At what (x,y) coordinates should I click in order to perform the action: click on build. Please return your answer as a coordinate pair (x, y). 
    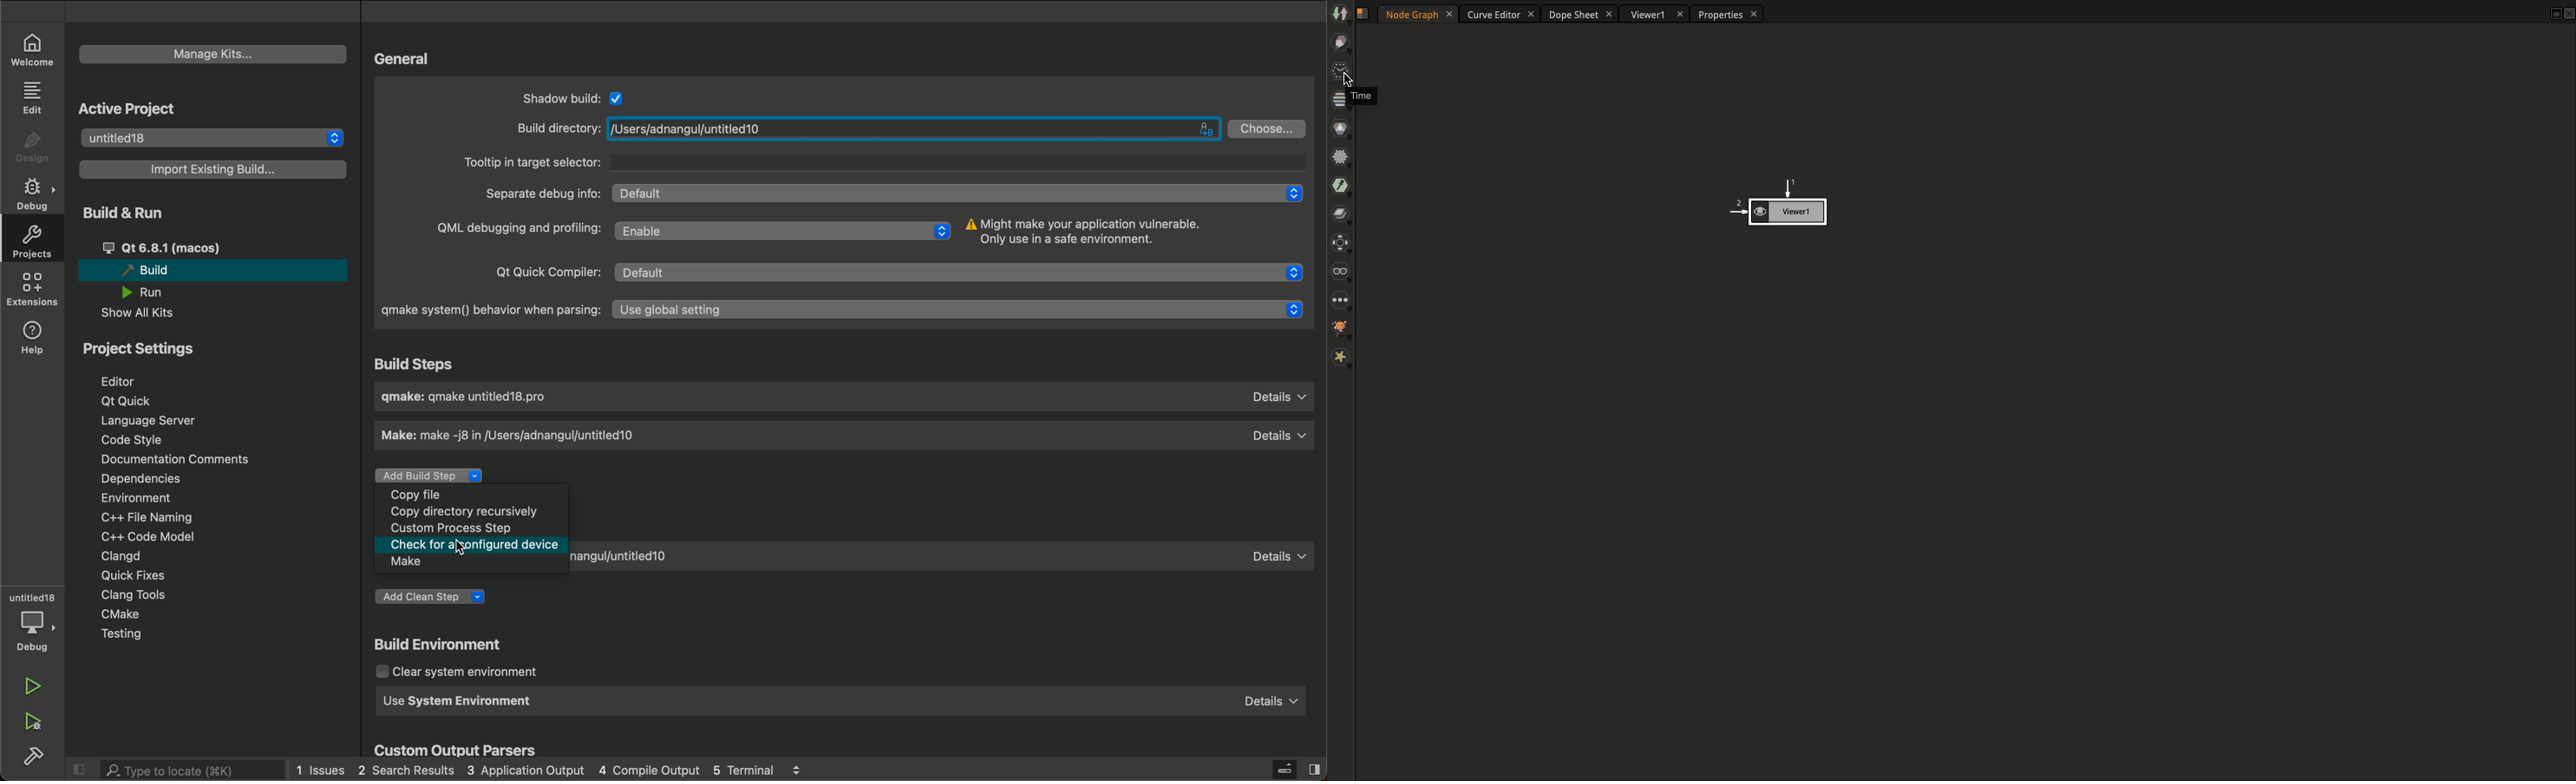
    Looking at the image, I should click on (38, 759).